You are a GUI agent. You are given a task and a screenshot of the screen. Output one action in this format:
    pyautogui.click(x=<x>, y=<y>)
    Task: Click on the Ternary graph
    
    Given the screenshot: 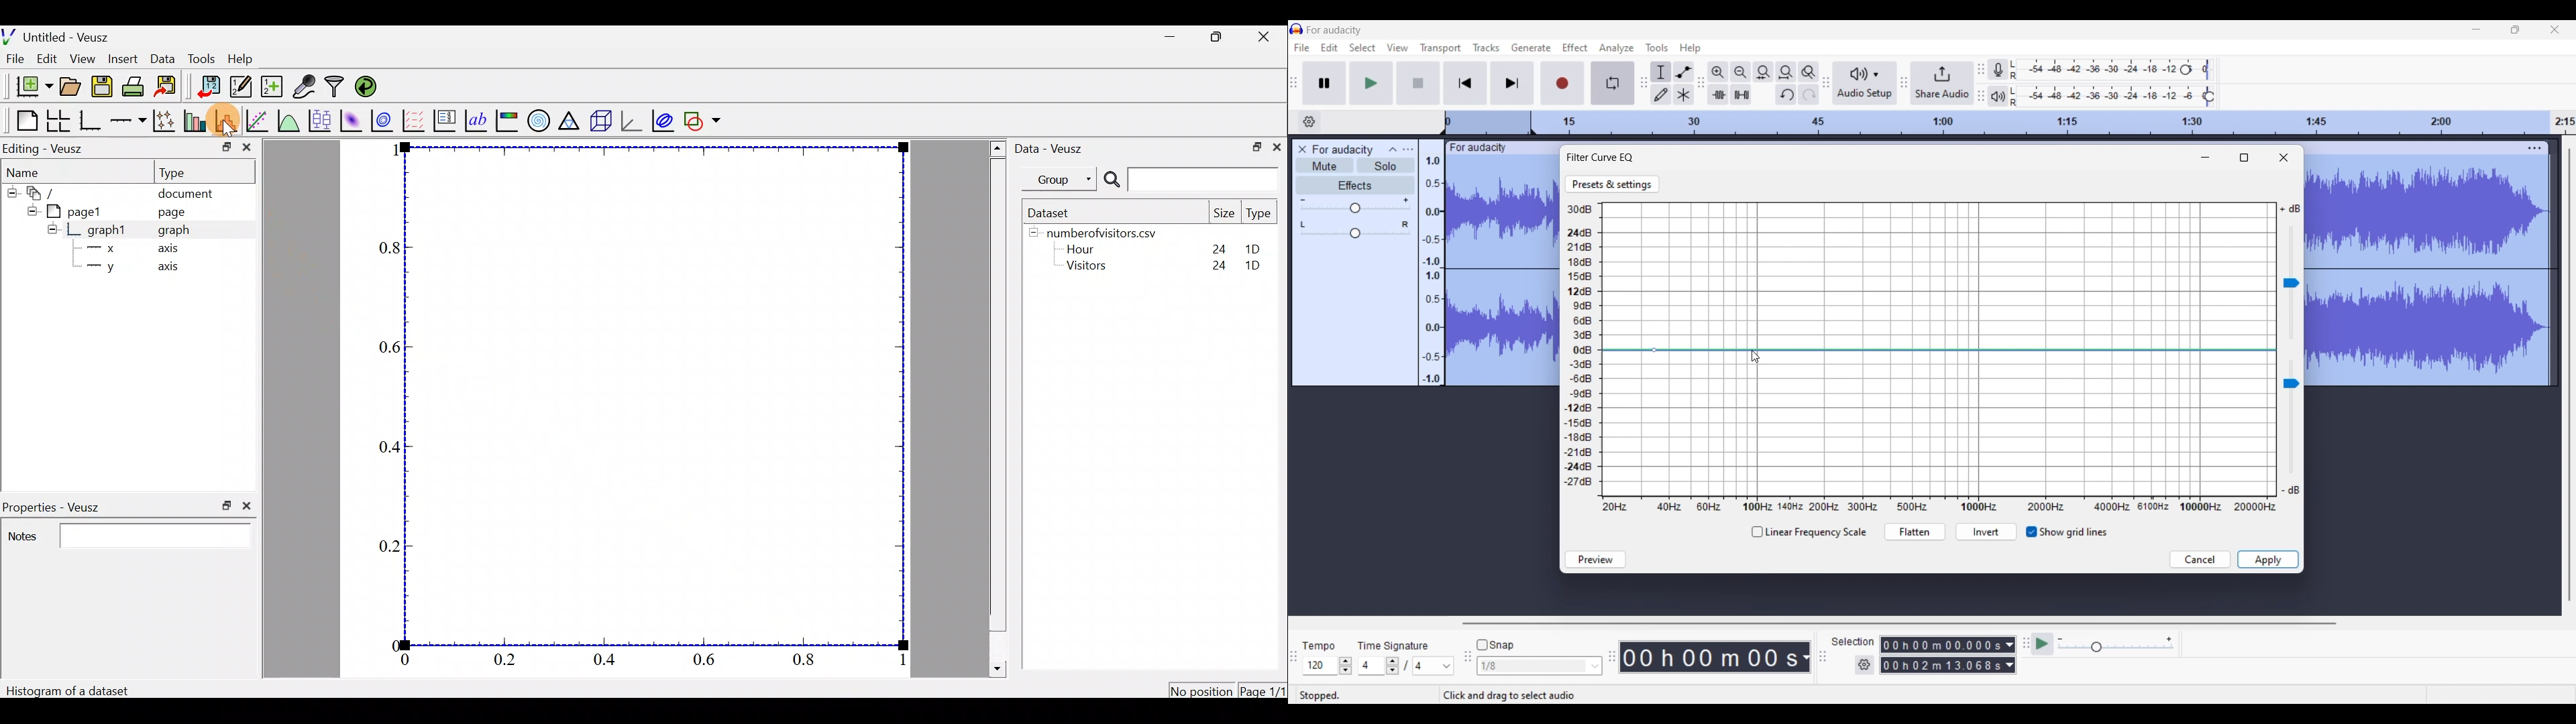 What is the action you would take?
    pyautogui.click(x=568, y=122)
    